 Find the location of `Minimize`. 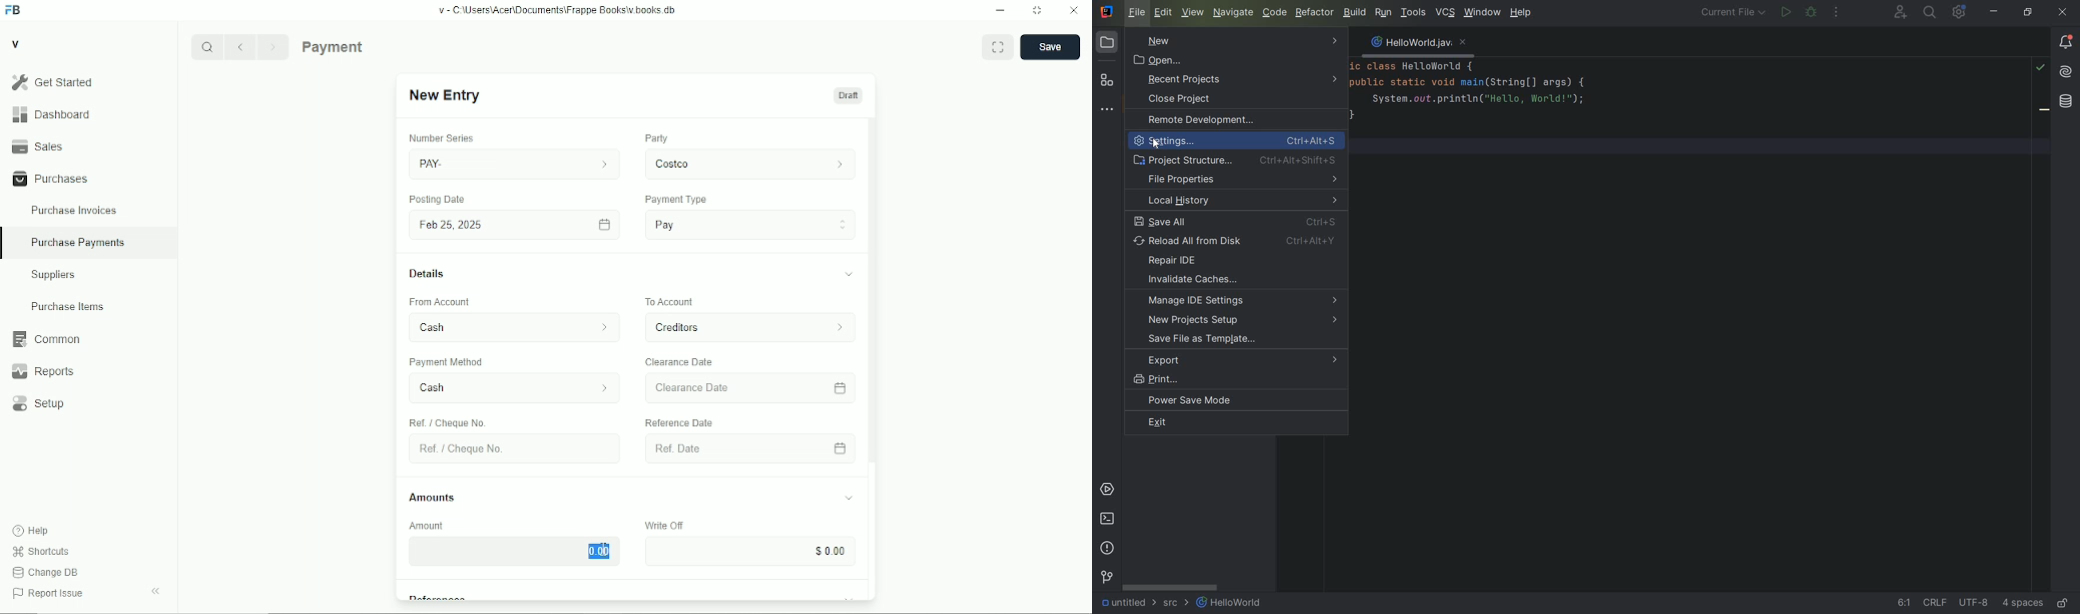

Minimize is located at coordinates (1000, 10).